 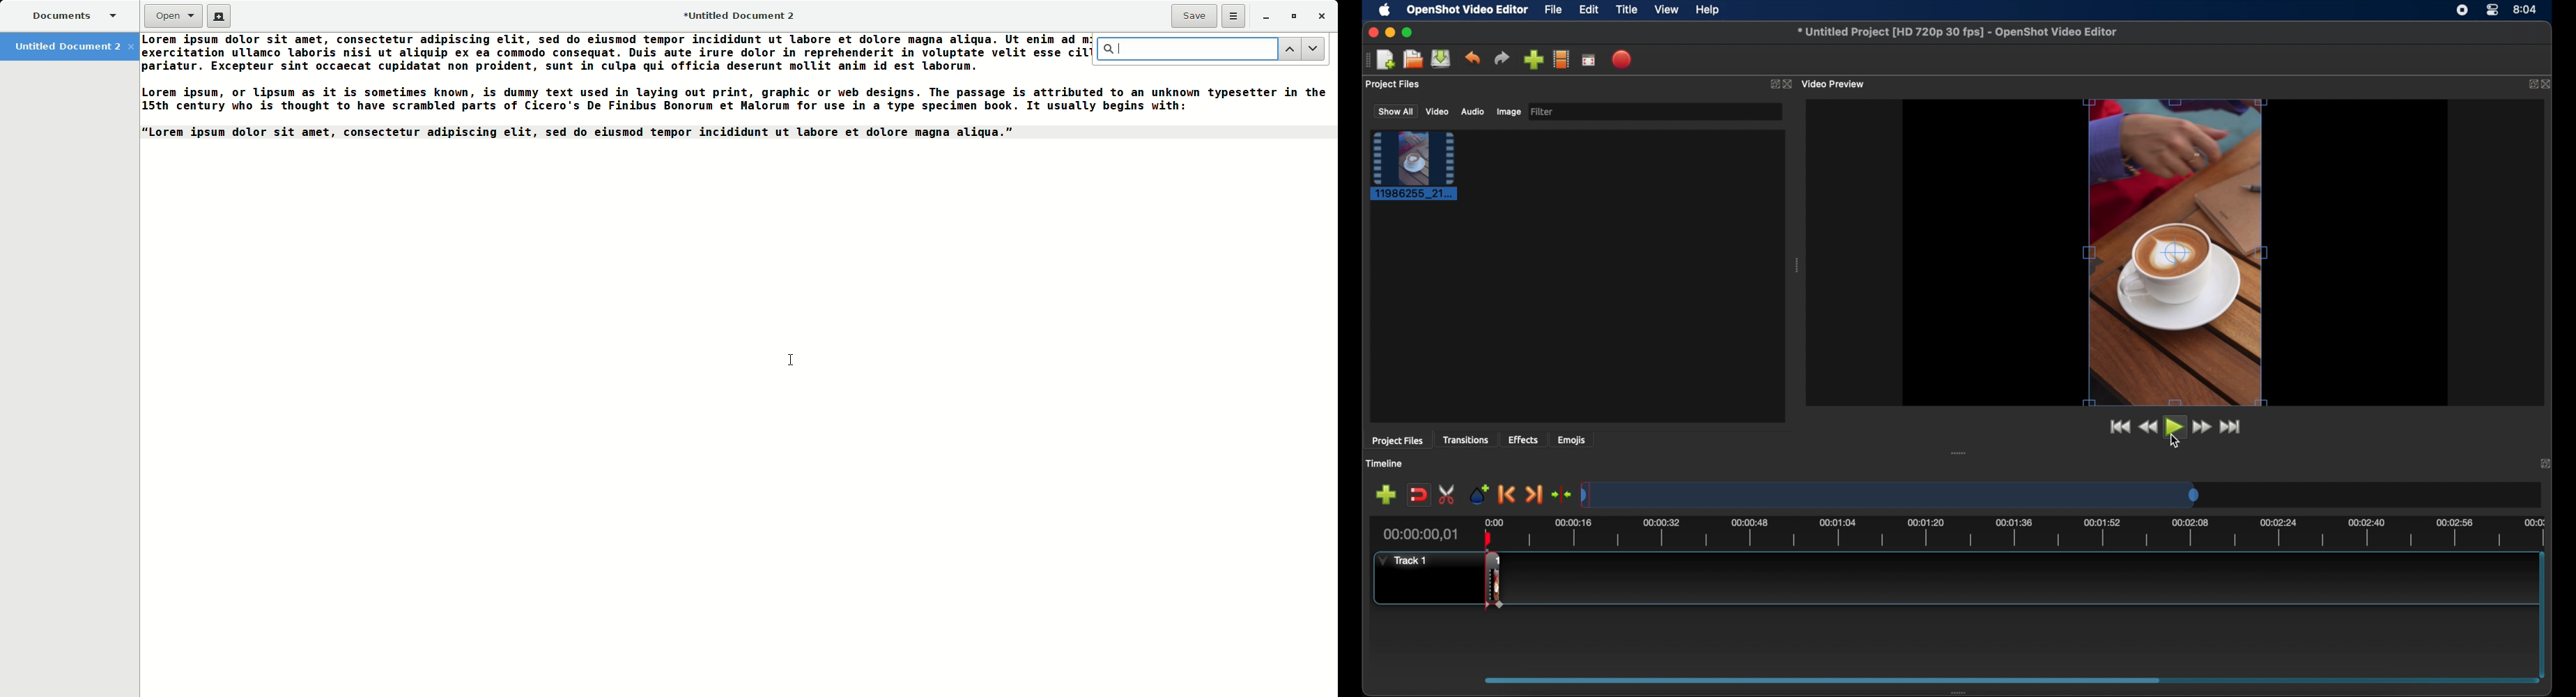 What do you see at coordinates (737, 15) in the screenshot?
I see `Untitled Document 2` at bounding box center [737, 15].